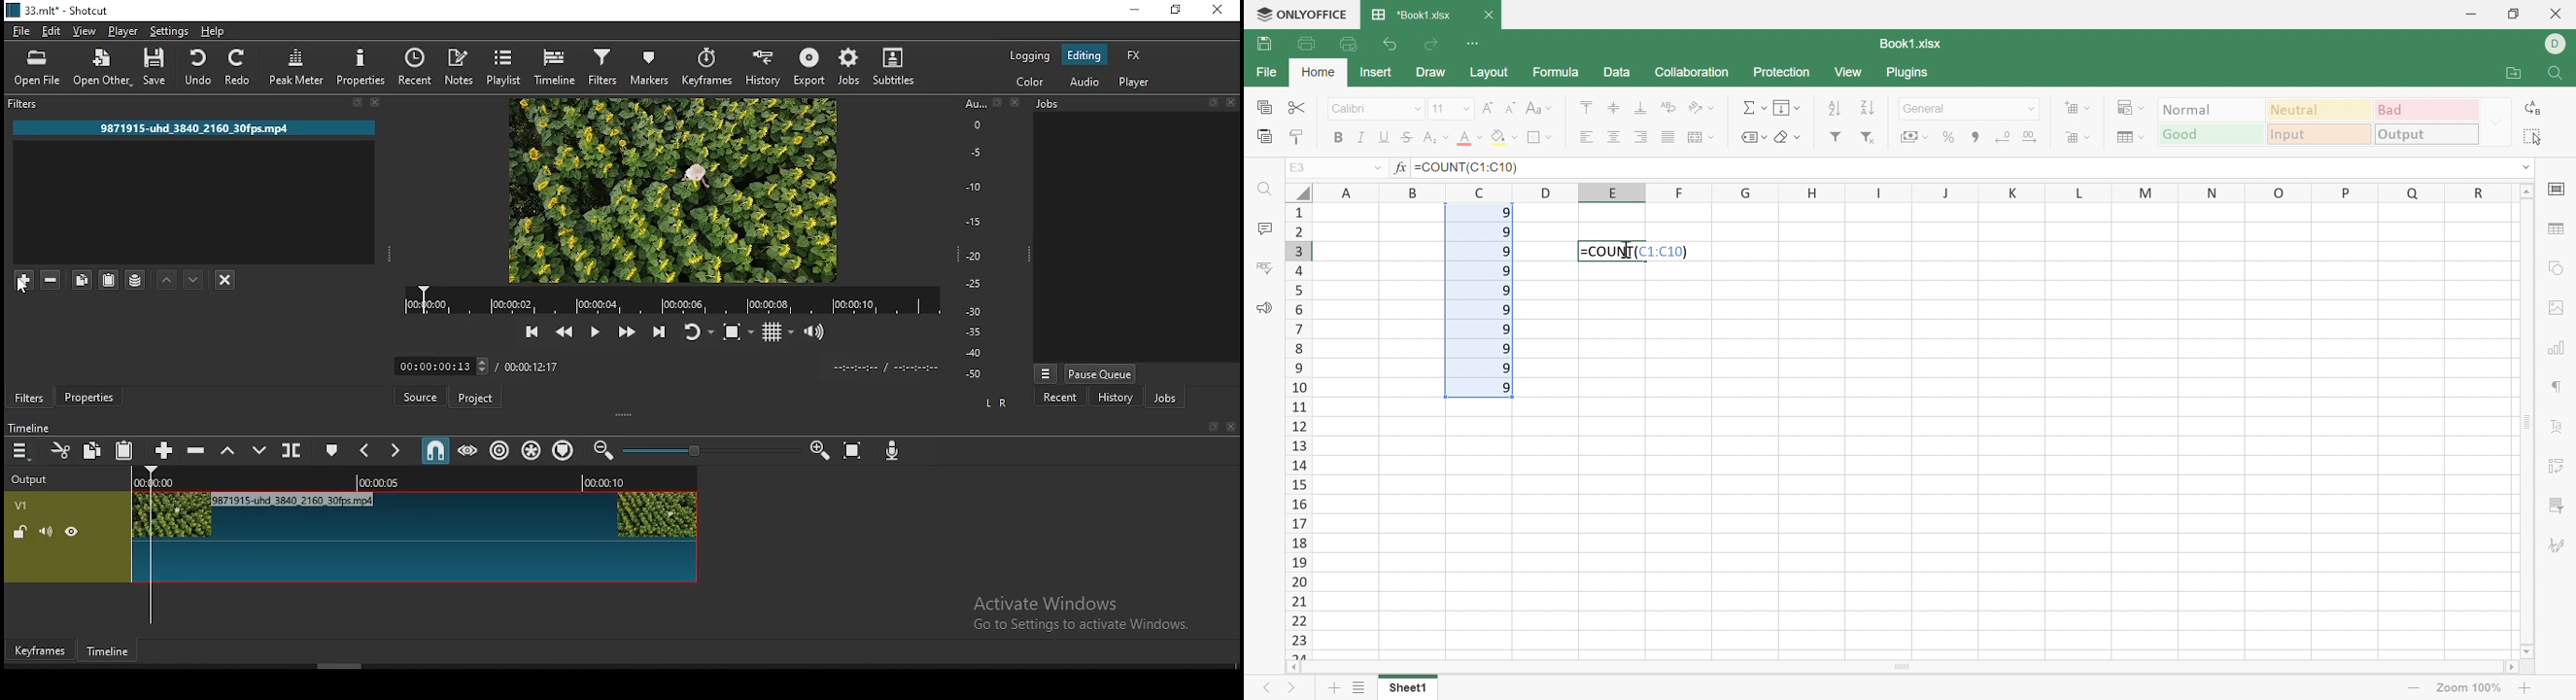 The image size is (2576, 700). What do you see at coordinates (1359, 688) in the screenshot?
I see `List of Sheets` at bounding box center [1359, 688].